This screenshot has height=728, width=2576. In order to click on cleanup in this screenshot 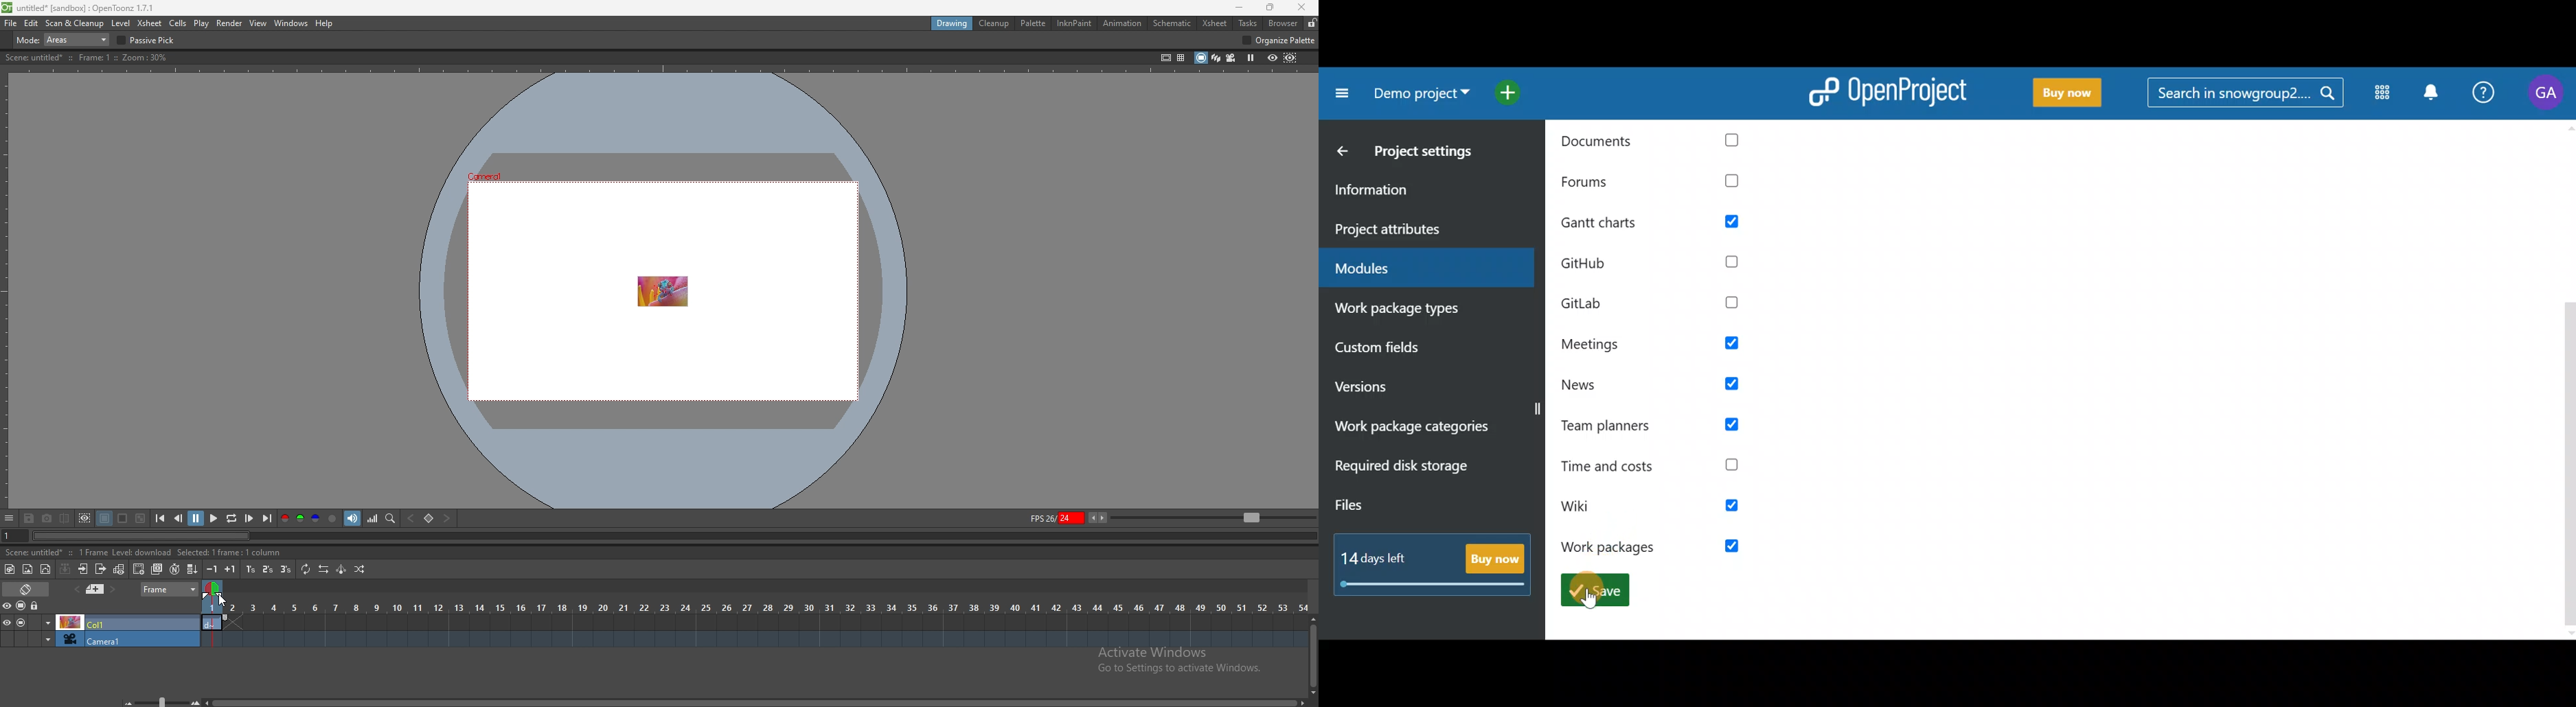, I will do `click(995, 23)`.